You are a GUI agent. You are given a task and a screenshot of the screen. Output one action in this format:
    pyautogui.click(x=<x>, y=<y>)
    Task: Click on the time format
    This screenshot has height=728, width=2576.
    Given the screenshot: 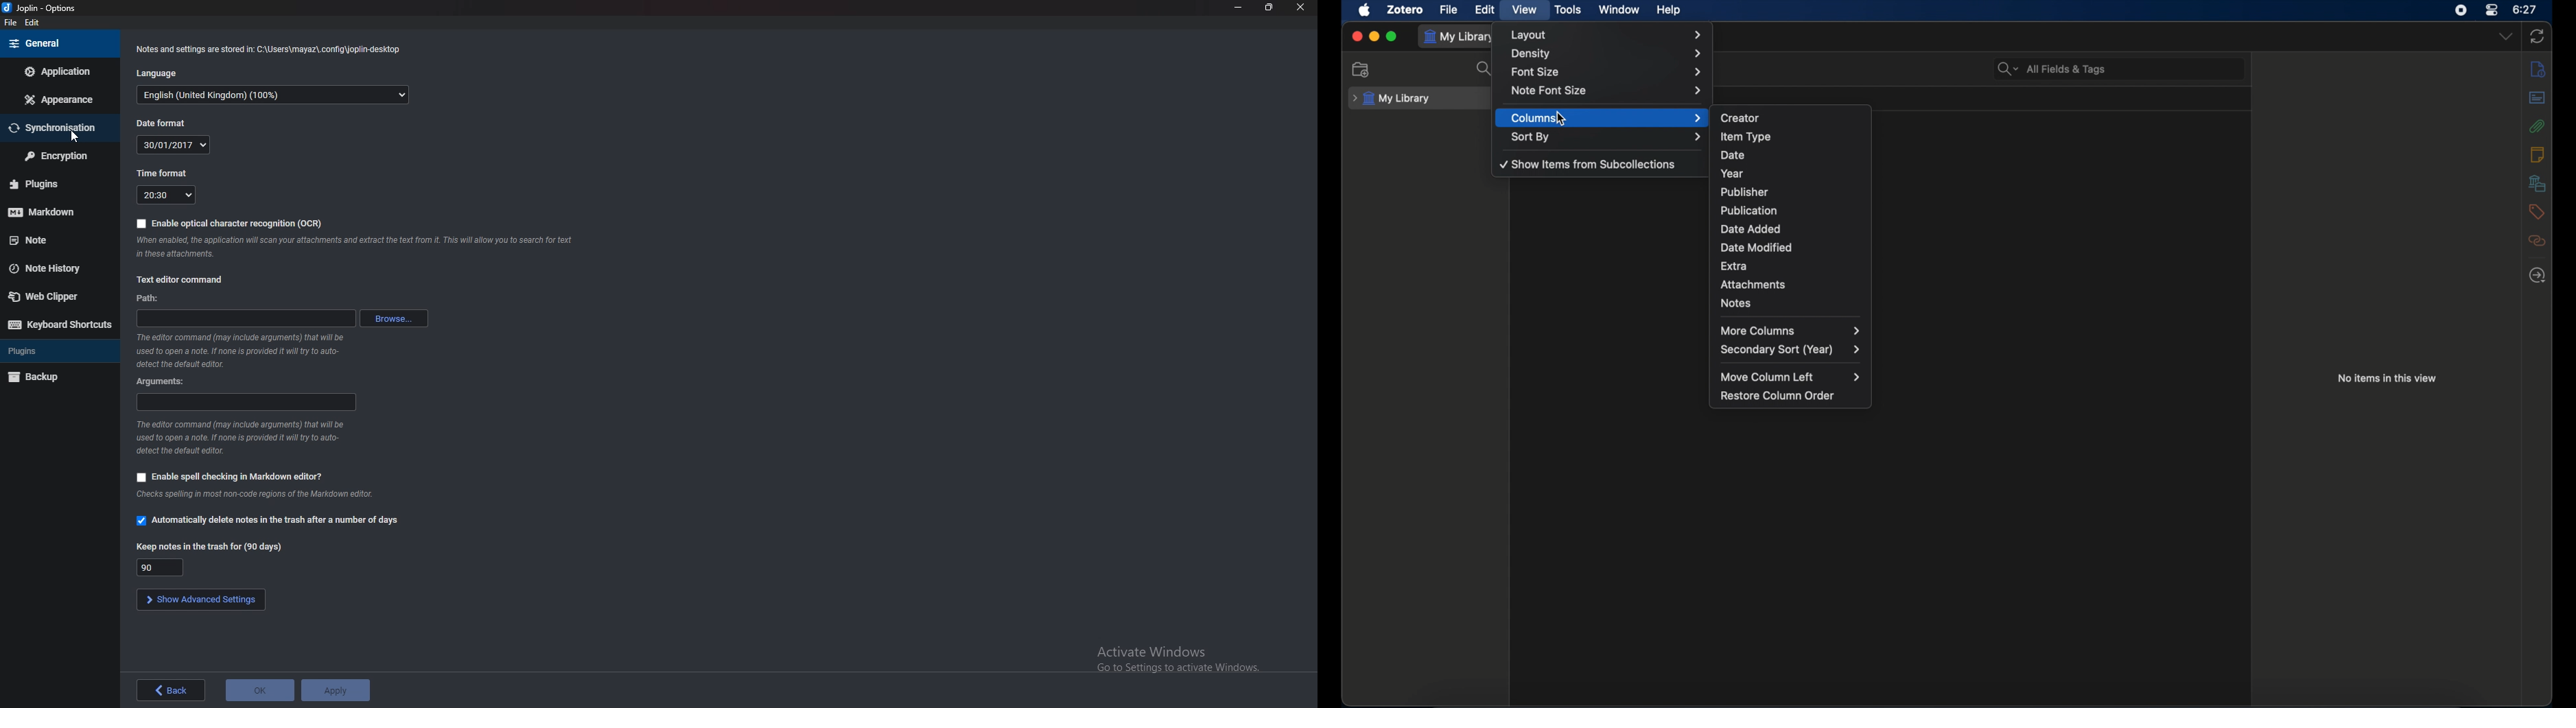 What is the action you would take?
    pyautogui.click(x=165, y=195)
    